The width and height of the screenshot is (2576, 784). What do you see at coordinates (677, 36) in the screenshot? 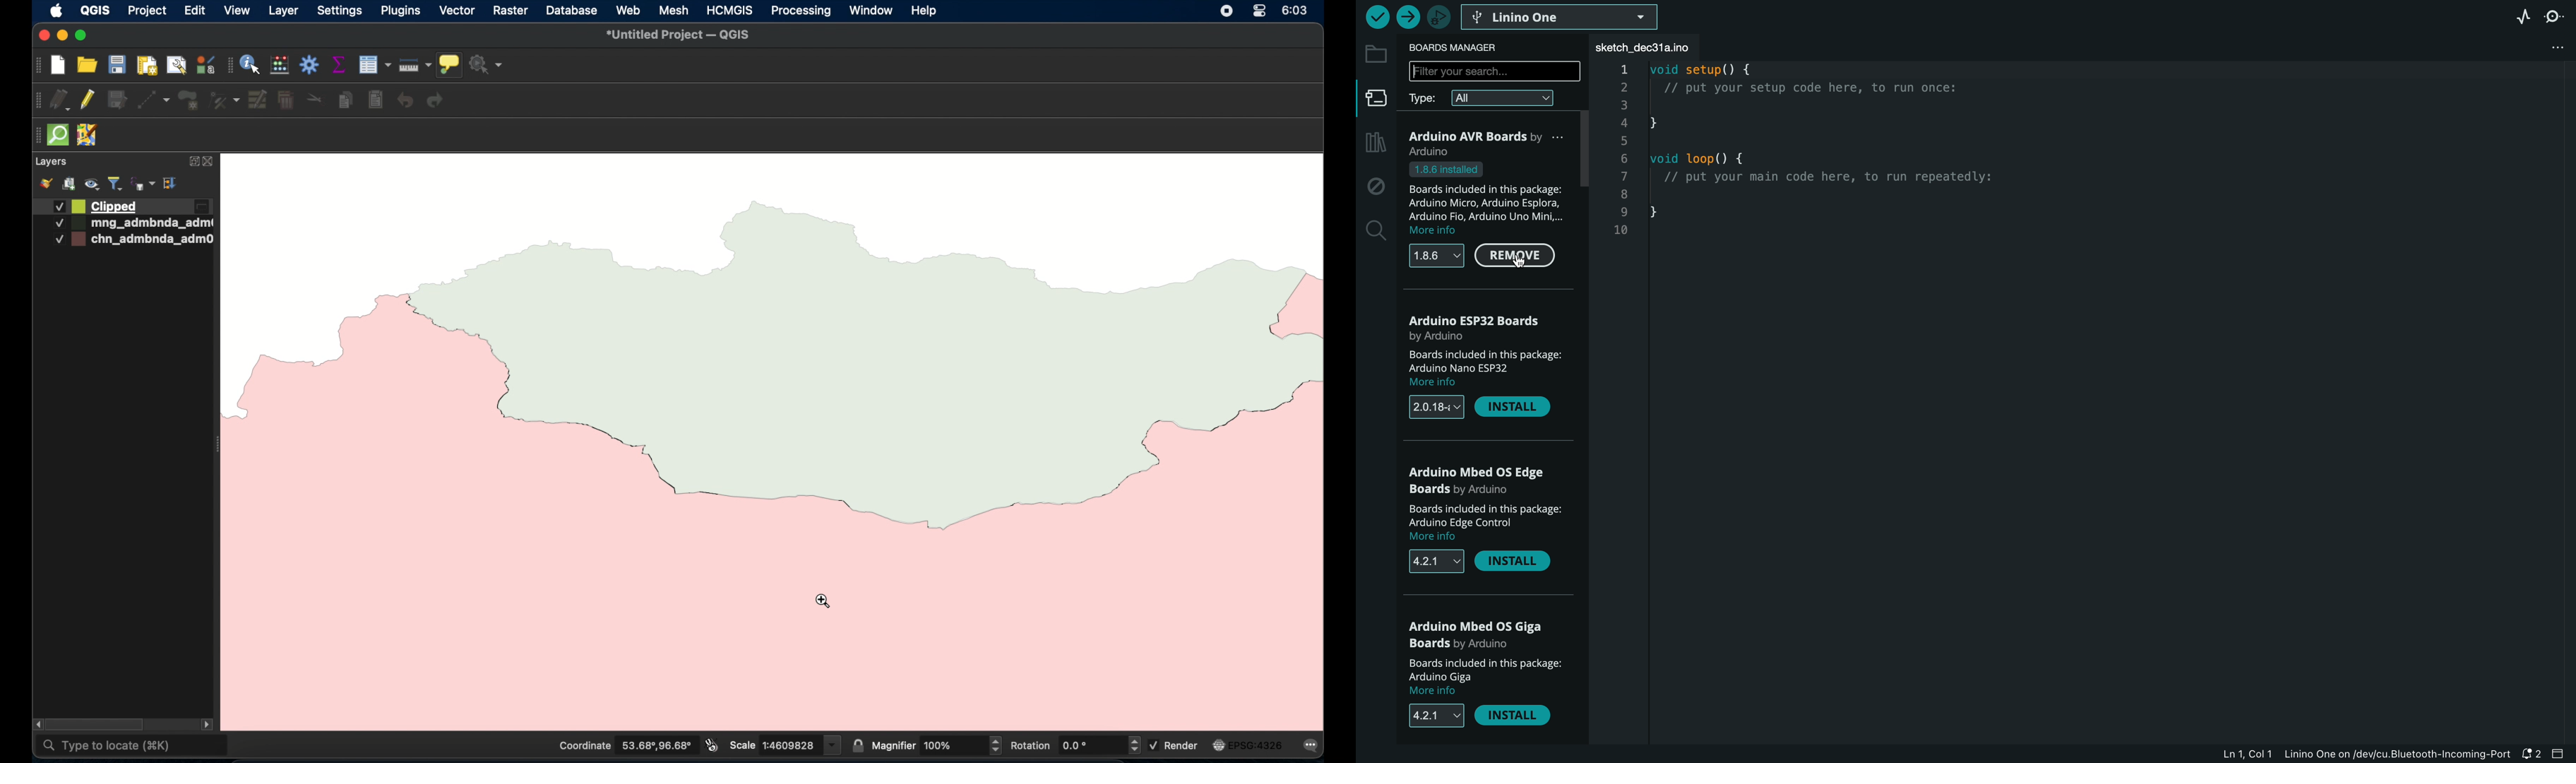
I see `untitled project - QGIS` at bounding box center [677, 36].